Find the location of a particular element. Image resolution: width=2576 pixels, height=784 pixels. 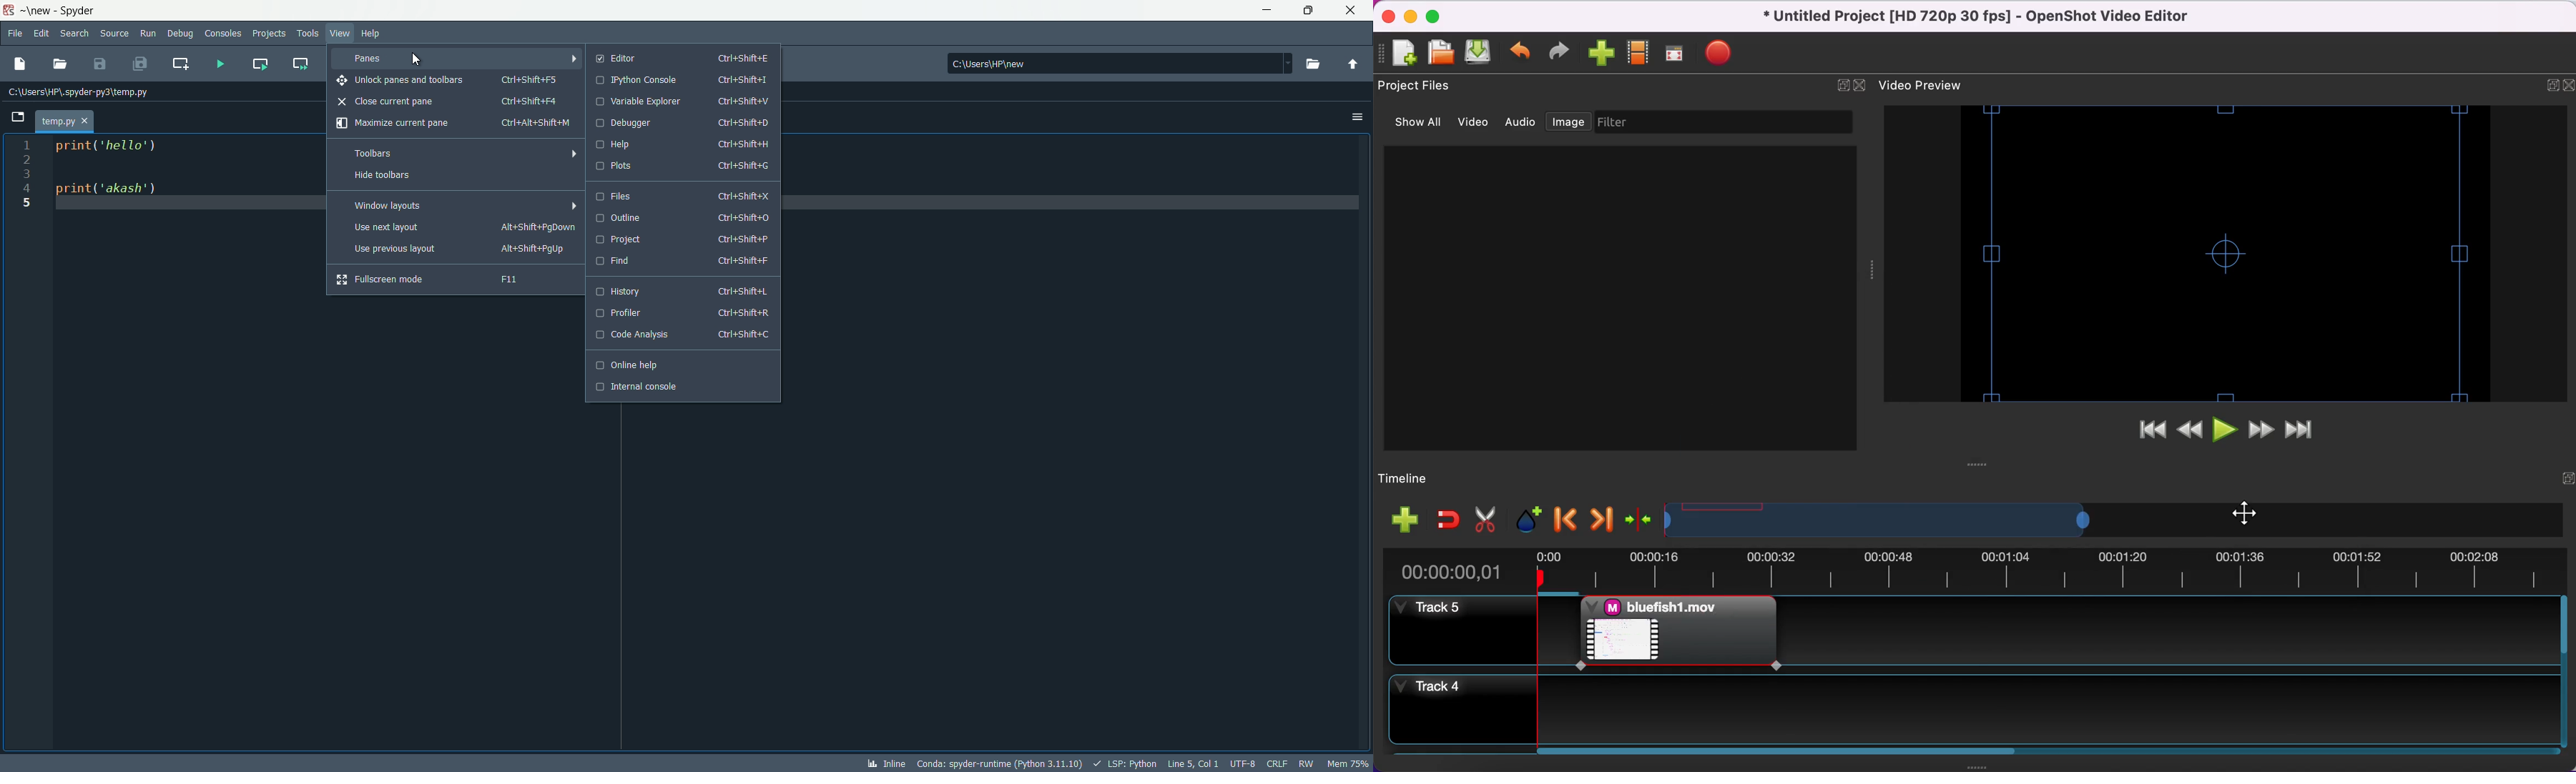

panes is located at coordinates (457, 58).